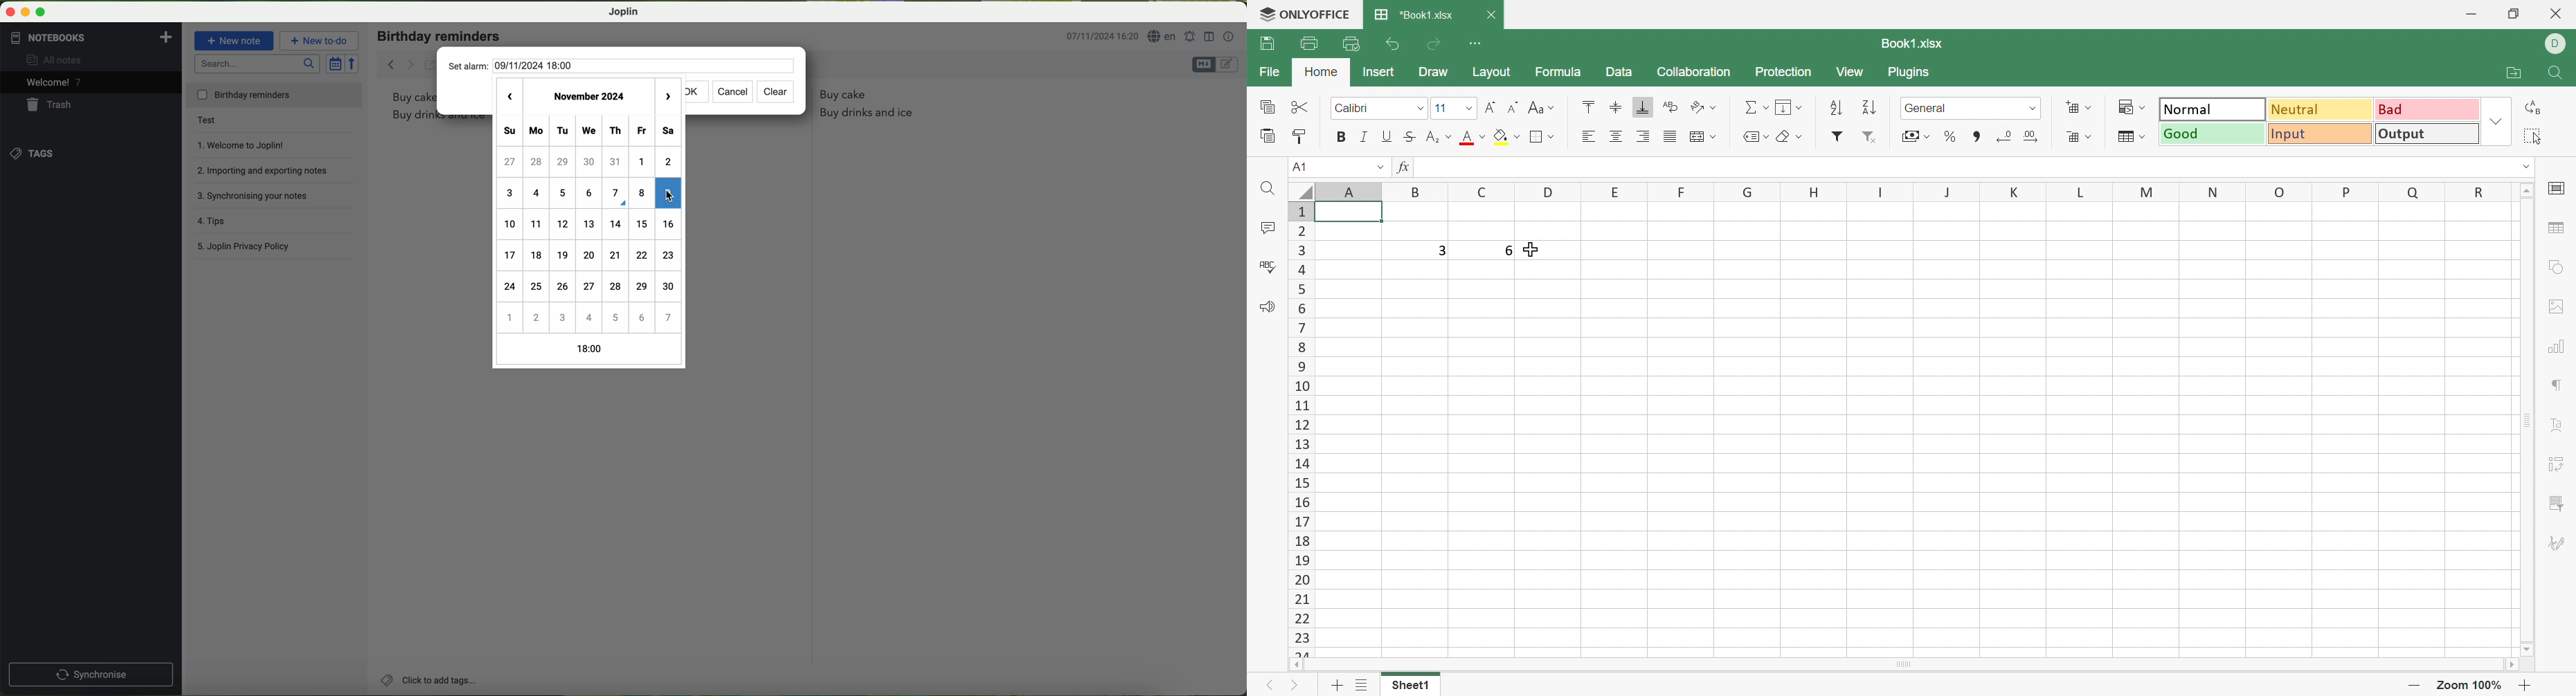 This screenshot has height=700, width=2576. What do you see at coordinates (1515, 107) in the screenshot?
I see `Decrement font size` at bounding box center [1515, 107].